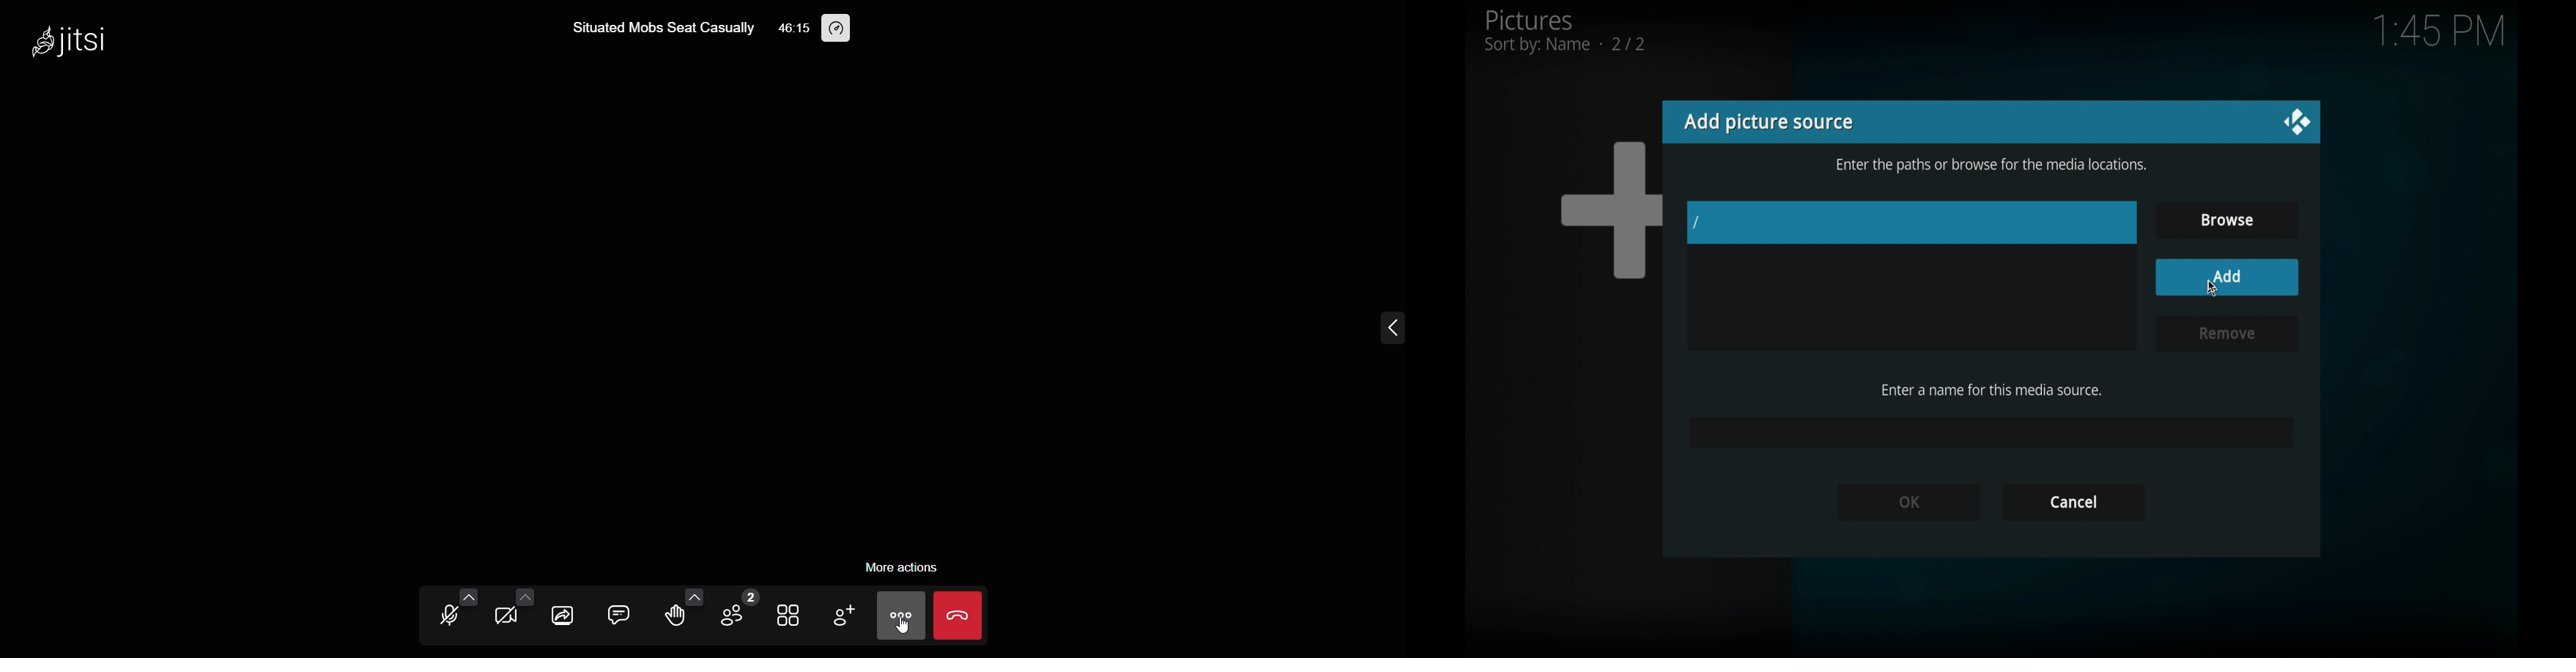 The width and height of the screenshot is (2576, 672). I want to click on expand, so click(1388, 328).